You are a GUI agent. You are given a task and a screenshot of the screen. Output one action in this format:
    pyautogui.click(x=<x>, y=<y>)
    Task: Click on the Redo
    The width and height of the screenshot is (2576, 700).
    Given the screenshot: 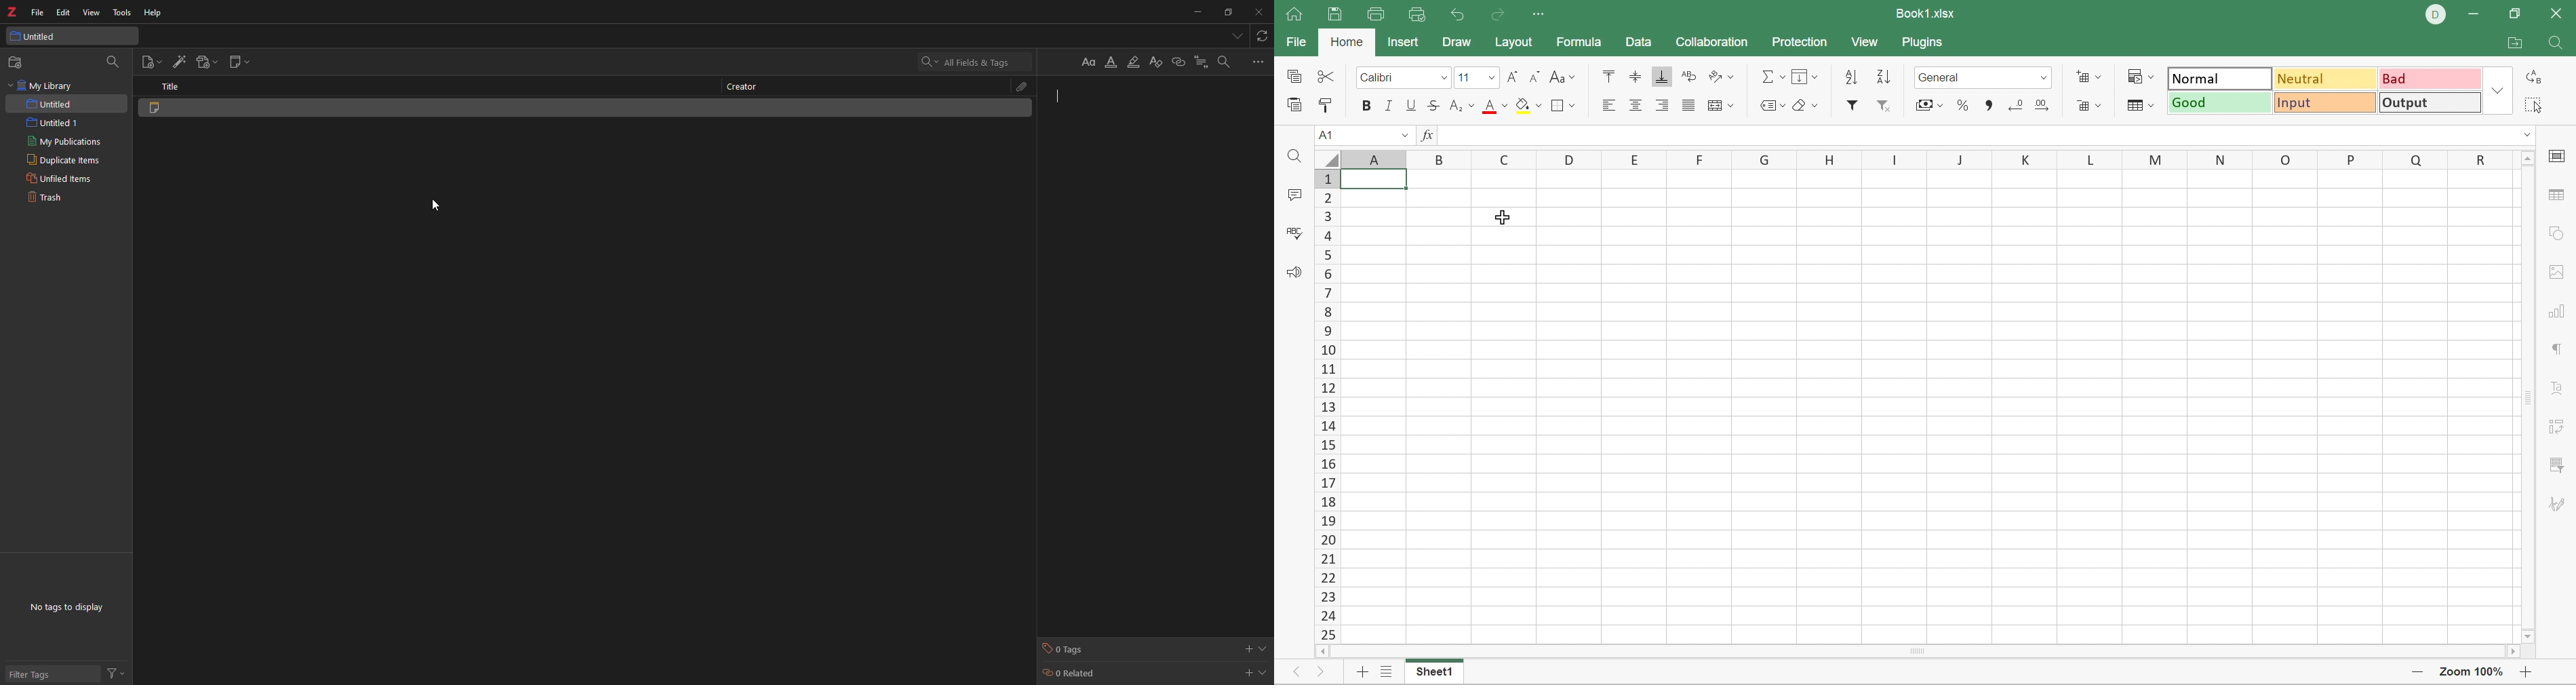 What is the action you would take?
    pyautogui.click(x=1496, y=16)
    